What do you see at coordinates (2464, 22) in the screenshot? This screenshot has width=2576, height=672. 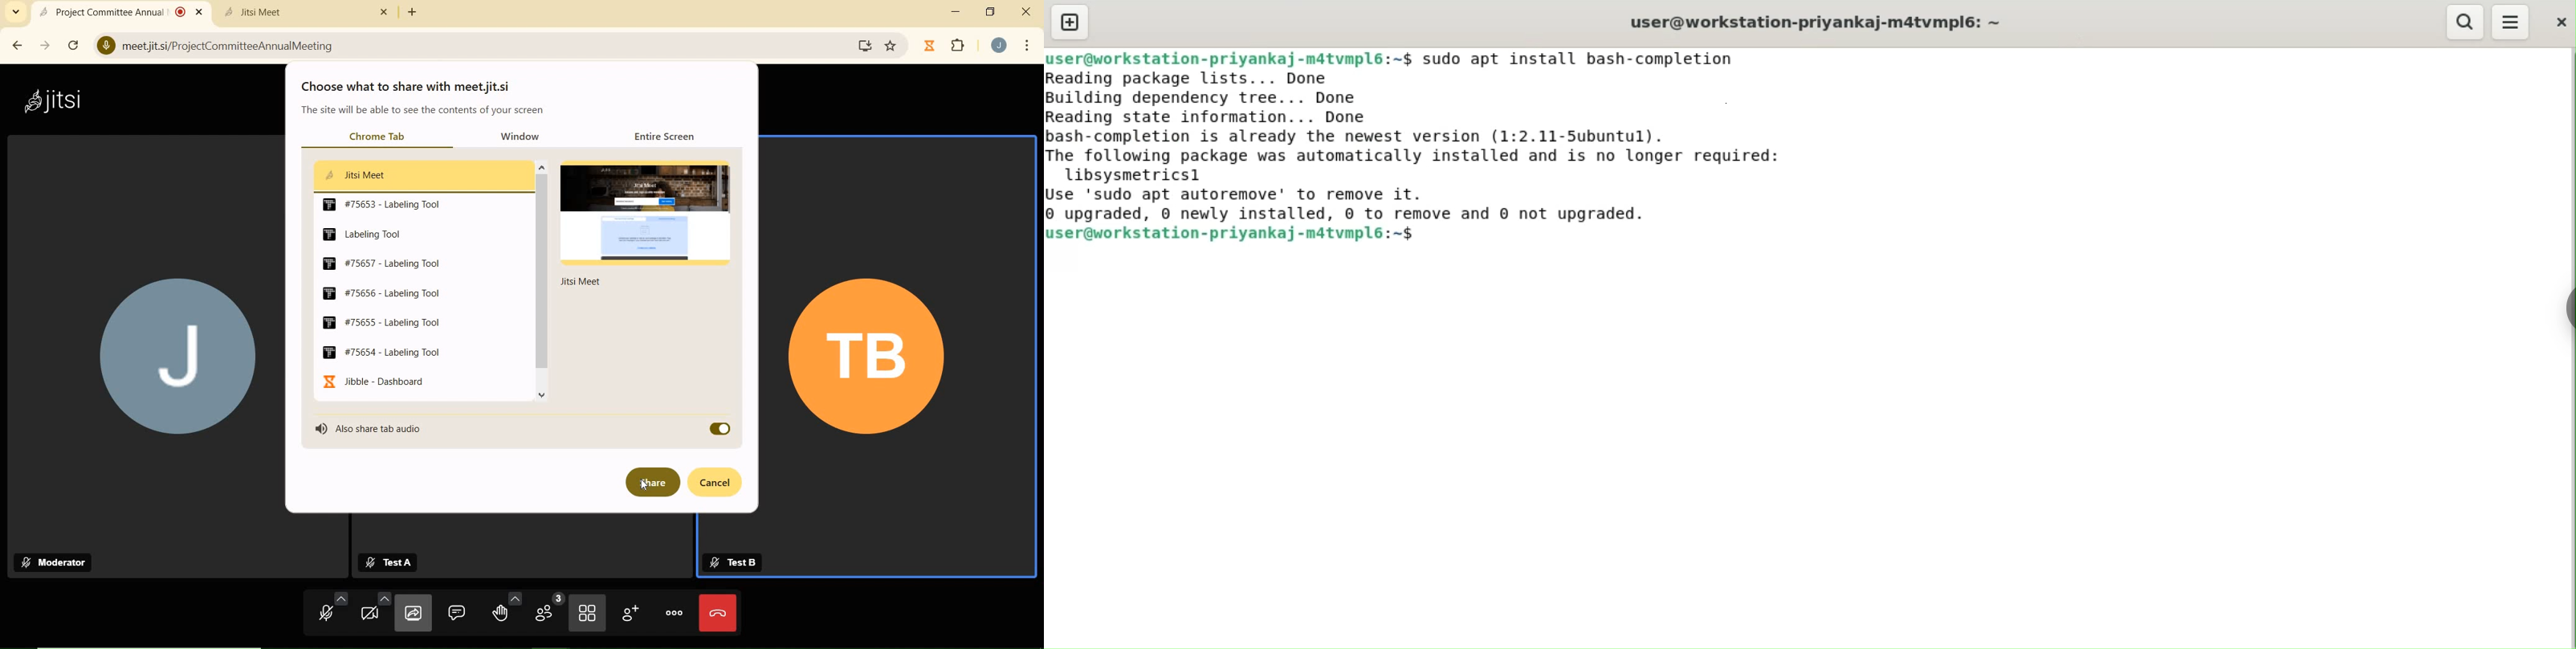 I see `search` at bounding box center [2464, 22].